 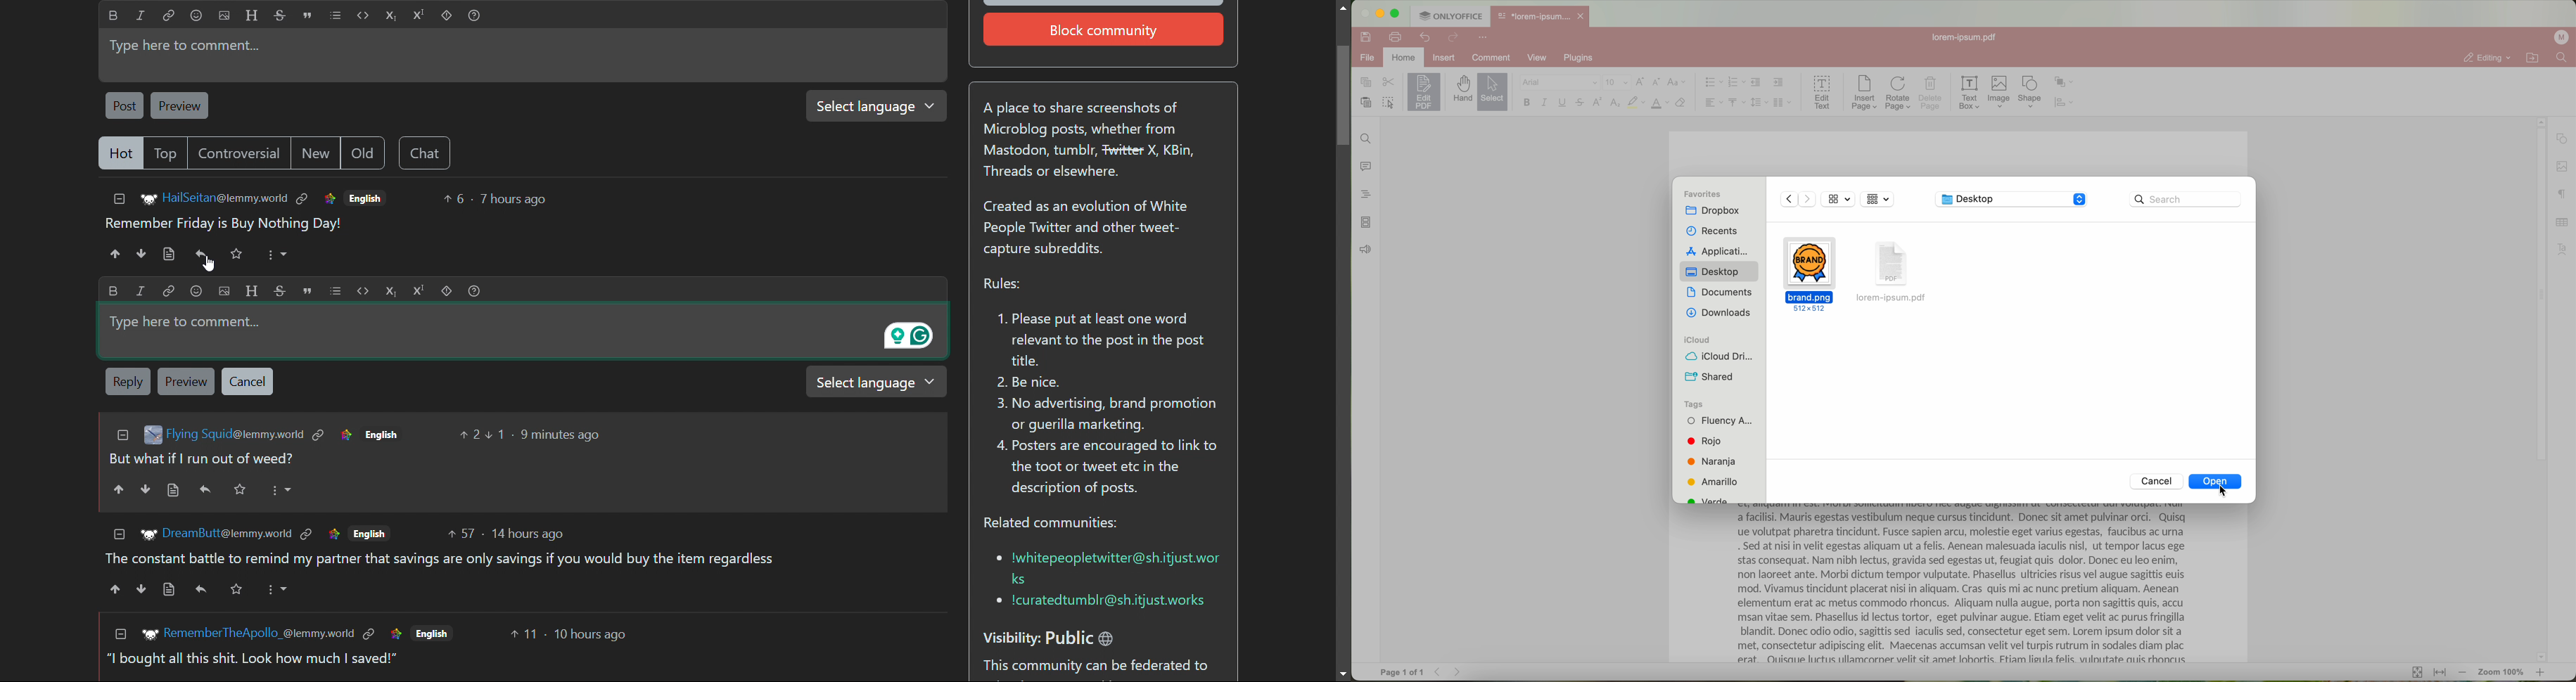 I want to click on number of upvotes, so click(x=455, y=199).